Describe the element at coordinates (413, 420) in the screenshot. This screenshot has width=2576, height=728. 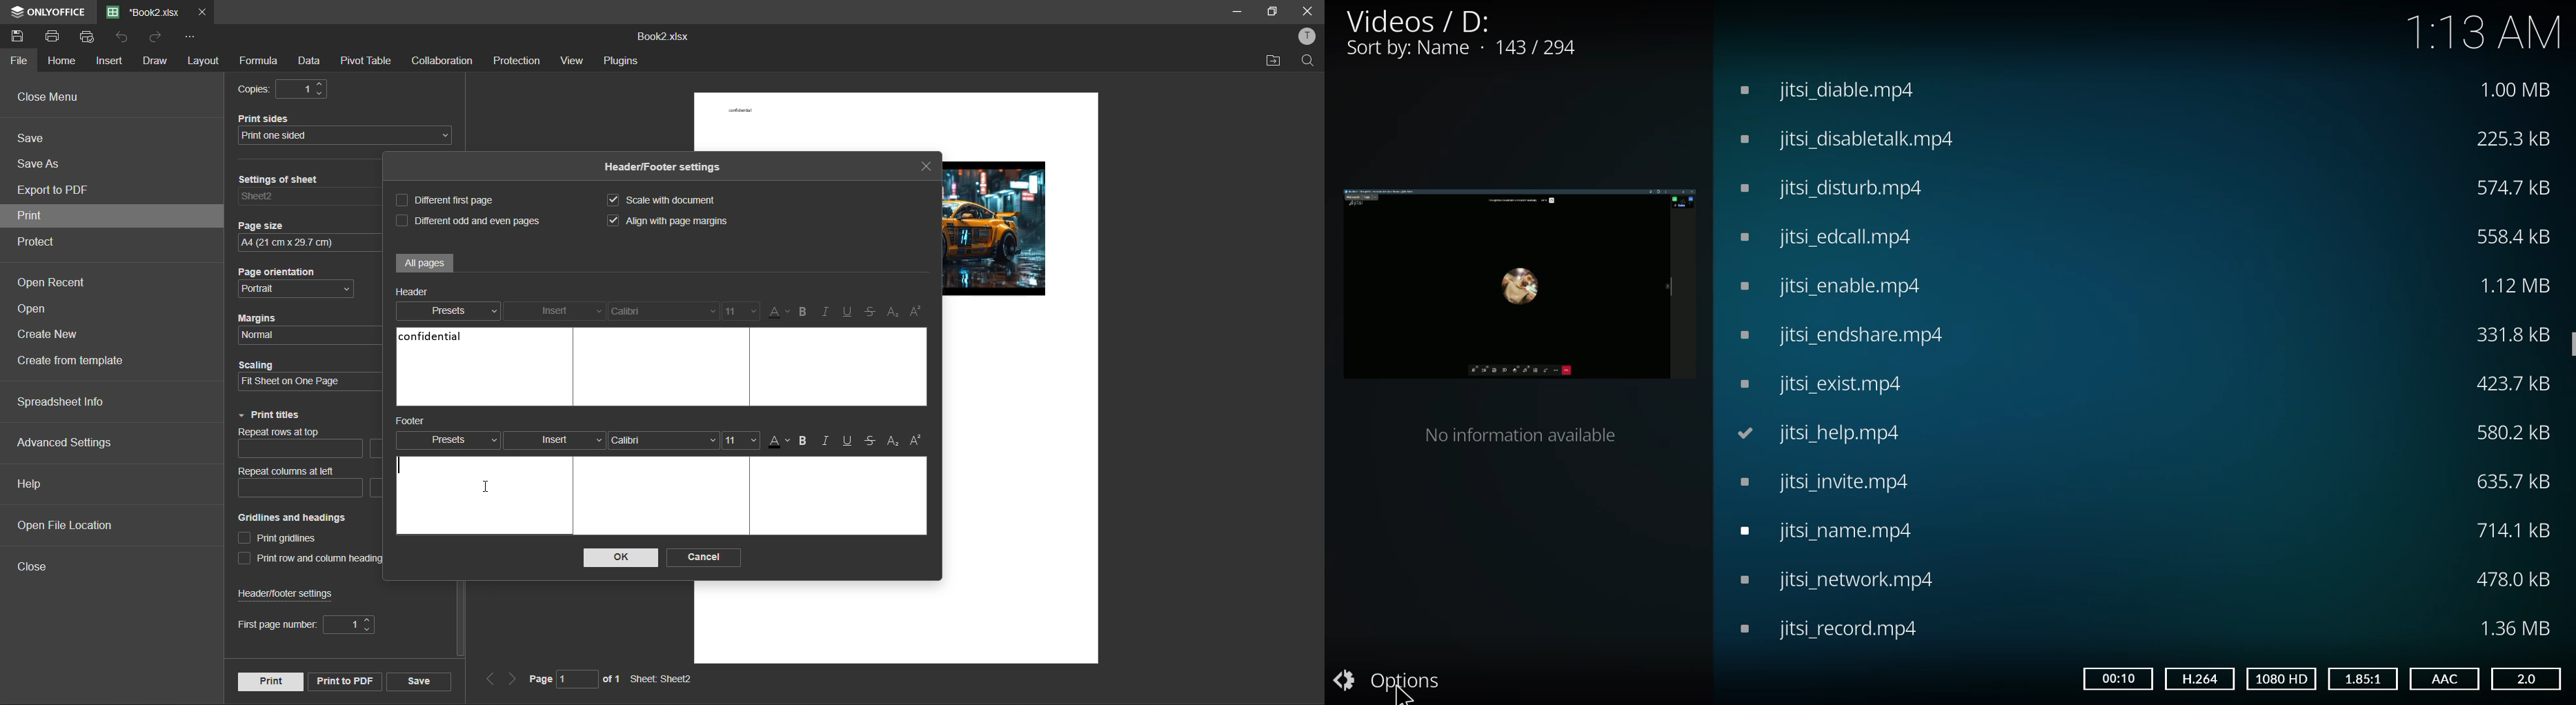
I see `Footer` at that location.